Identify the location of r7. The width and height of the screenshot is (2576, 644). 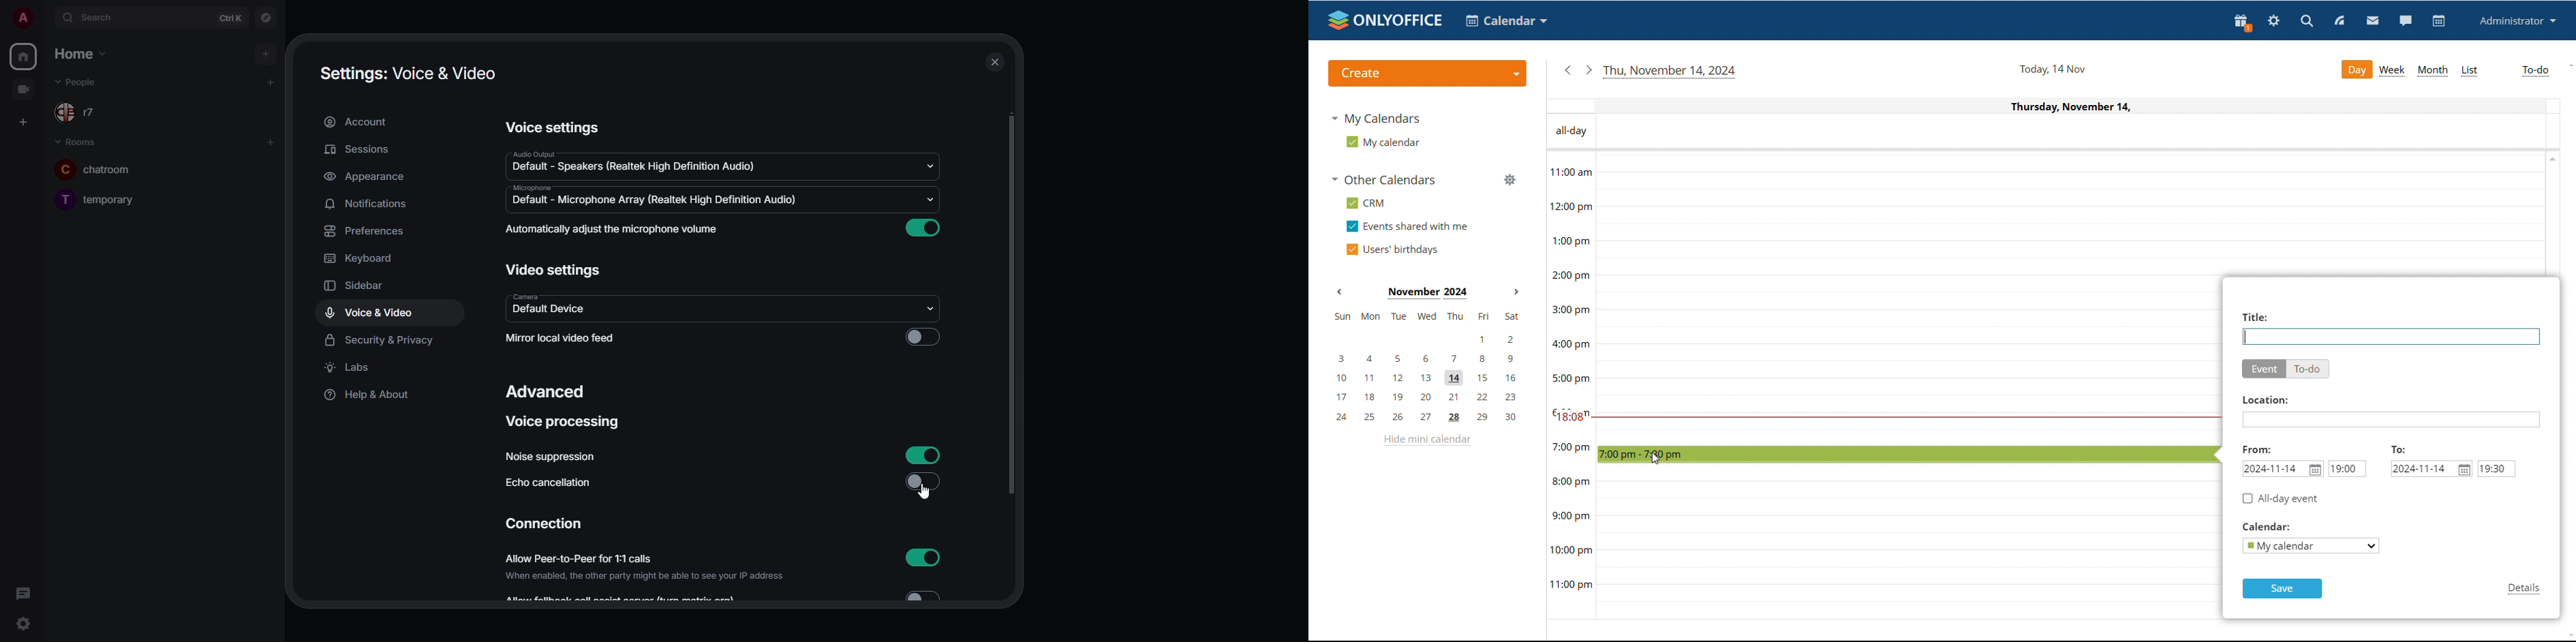
(80, 113).